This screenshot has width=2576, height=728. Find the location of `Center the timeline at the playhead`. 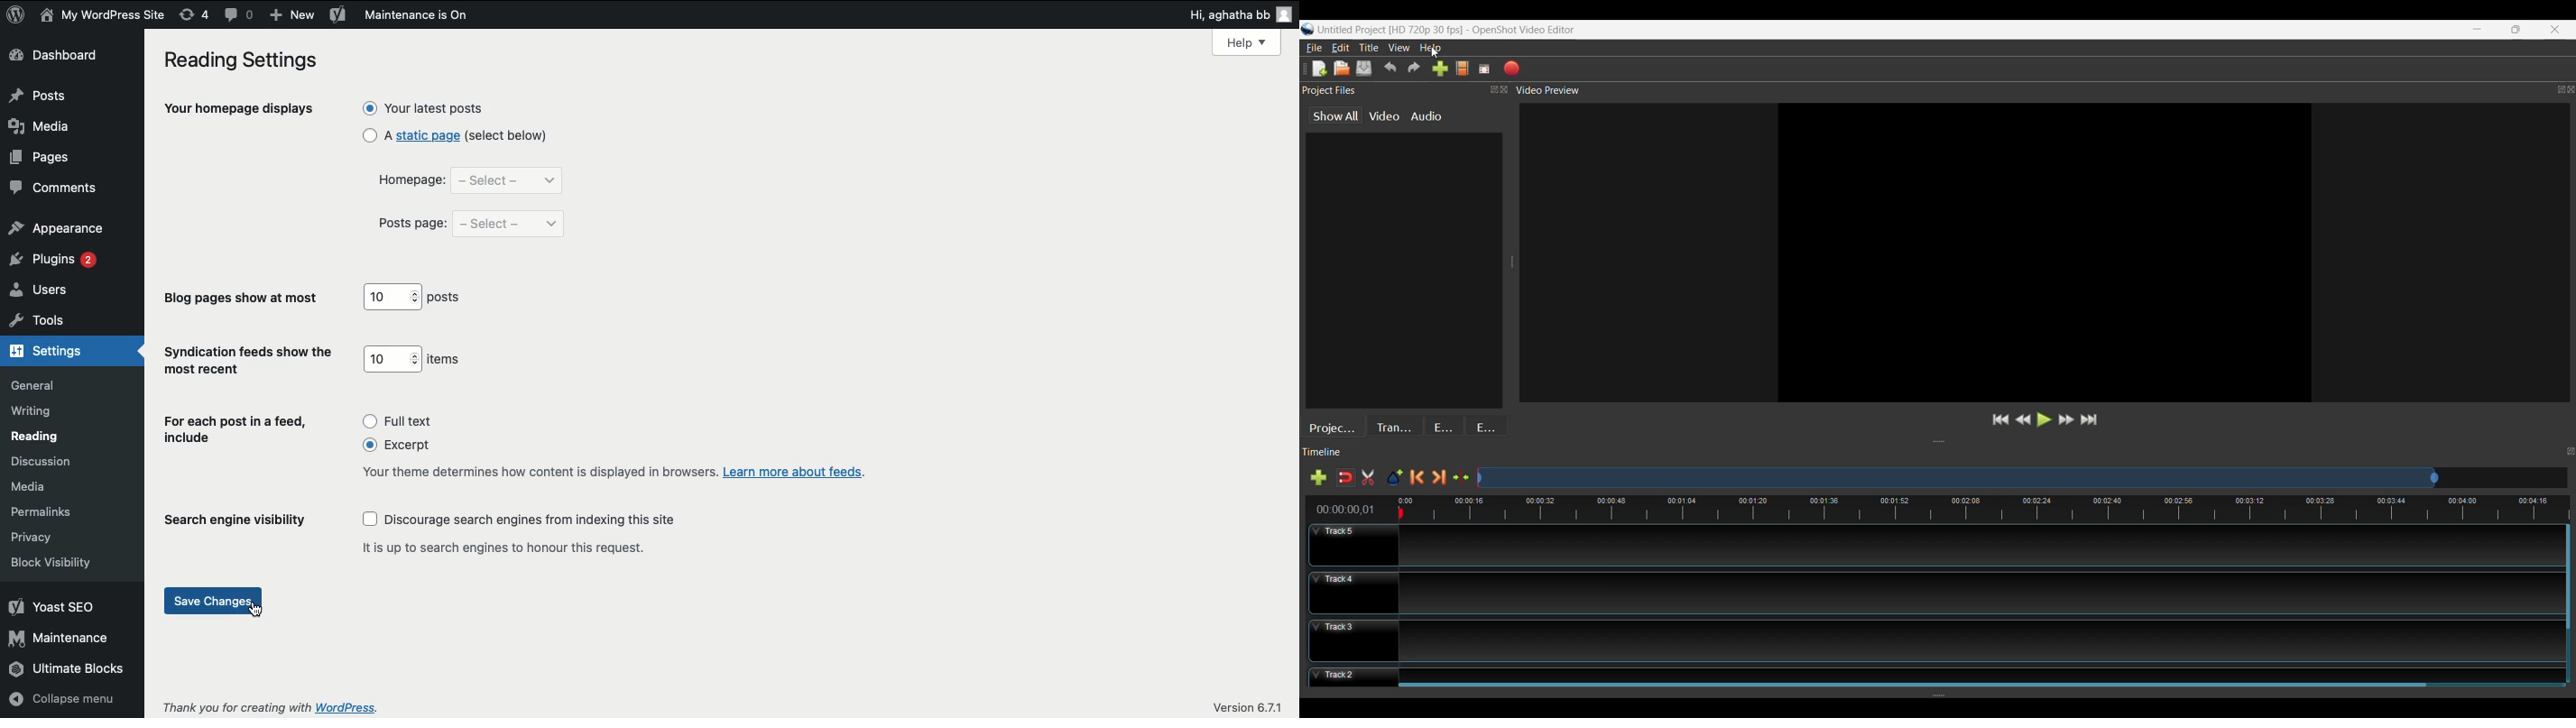

Center the timeline at the playhead is located at coordinates (1461, 478).